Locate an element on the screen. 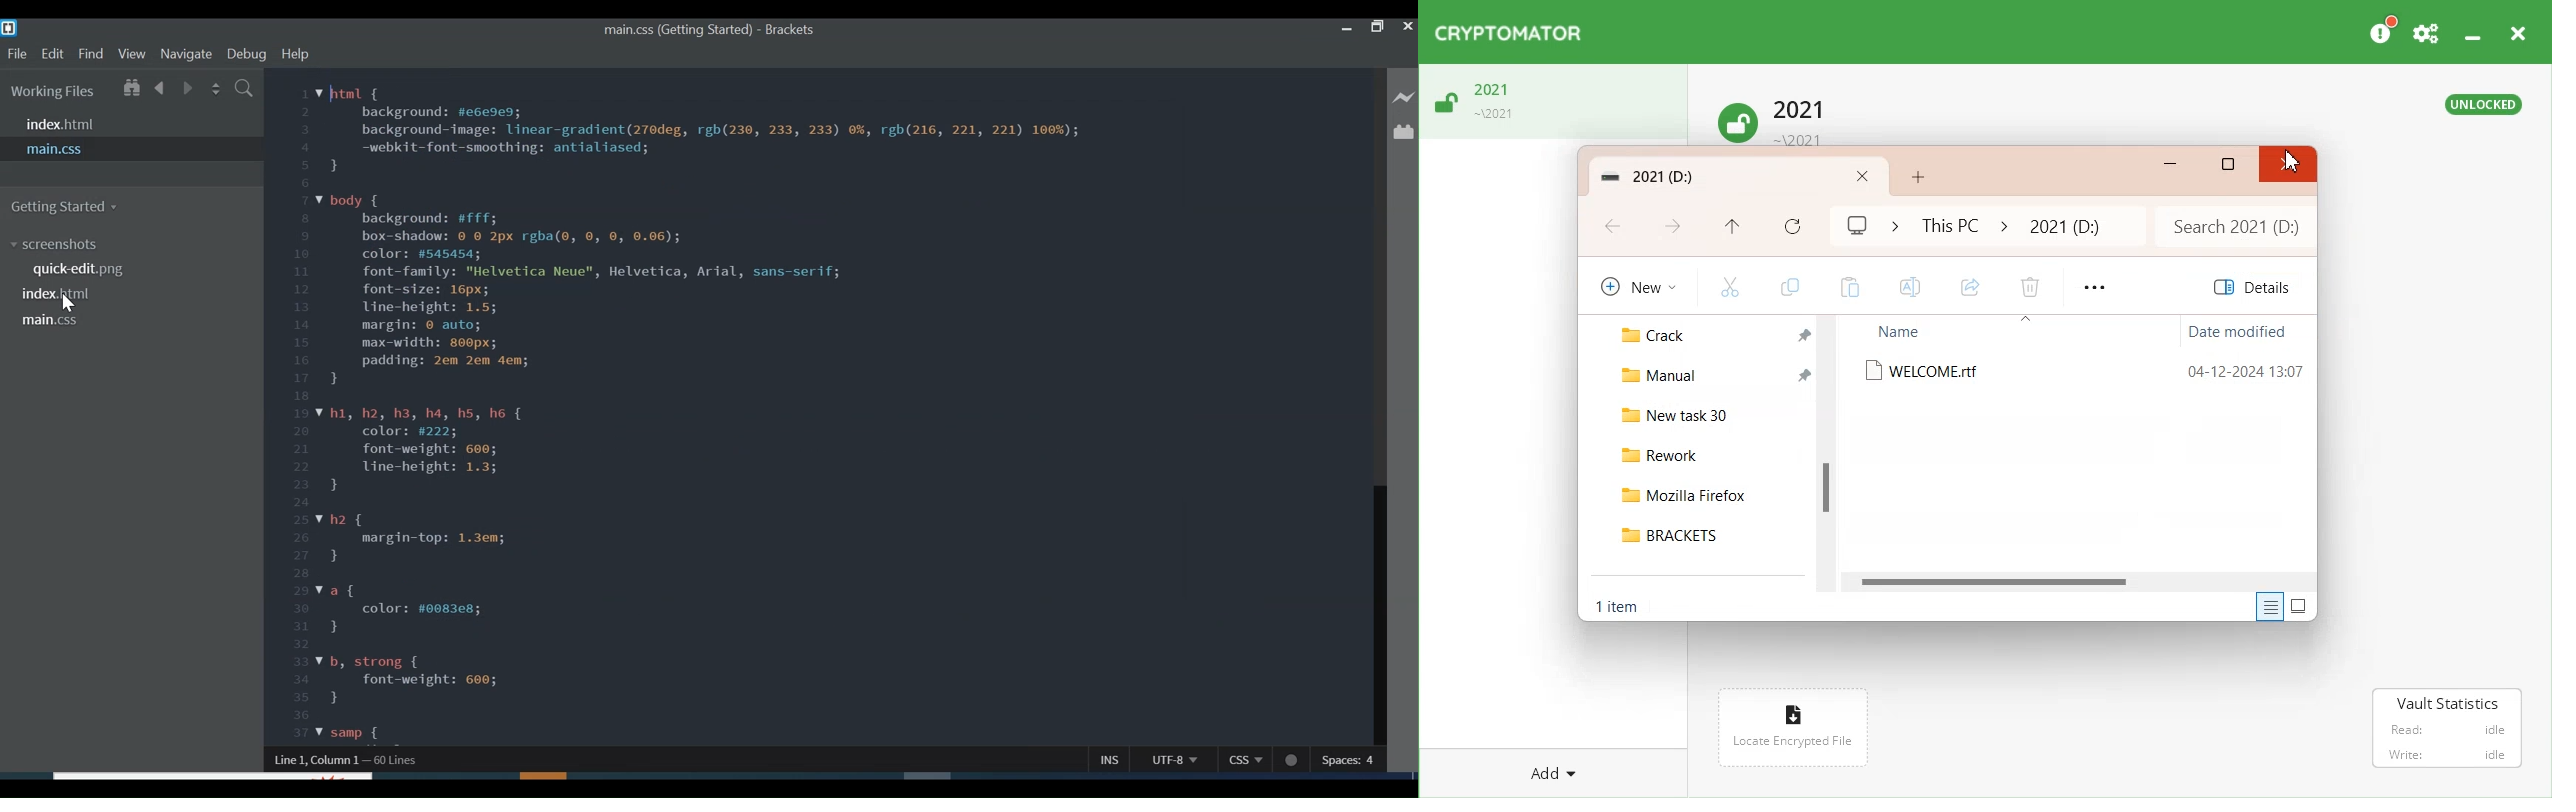 This screenshot has width=2576, height=812. More is located at coordinates (2093, 288).